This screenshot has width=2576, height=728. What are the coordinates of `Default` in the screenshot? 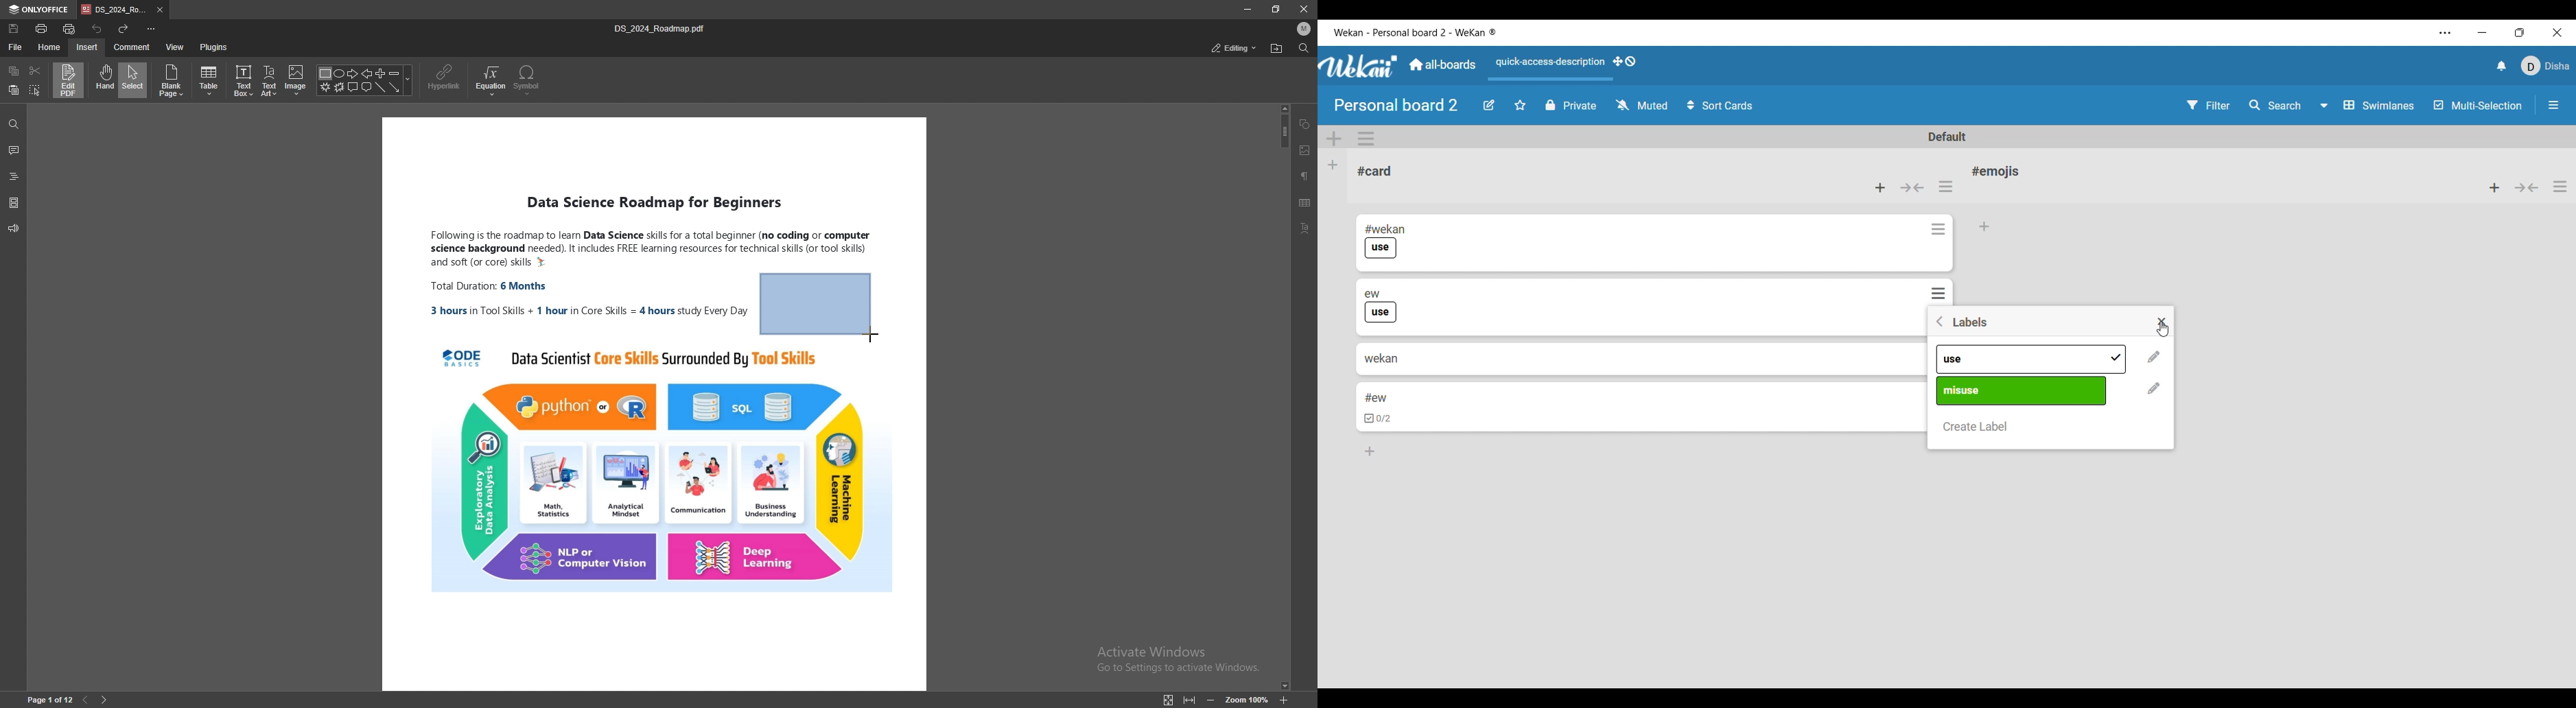 It's located at (1946, 136).